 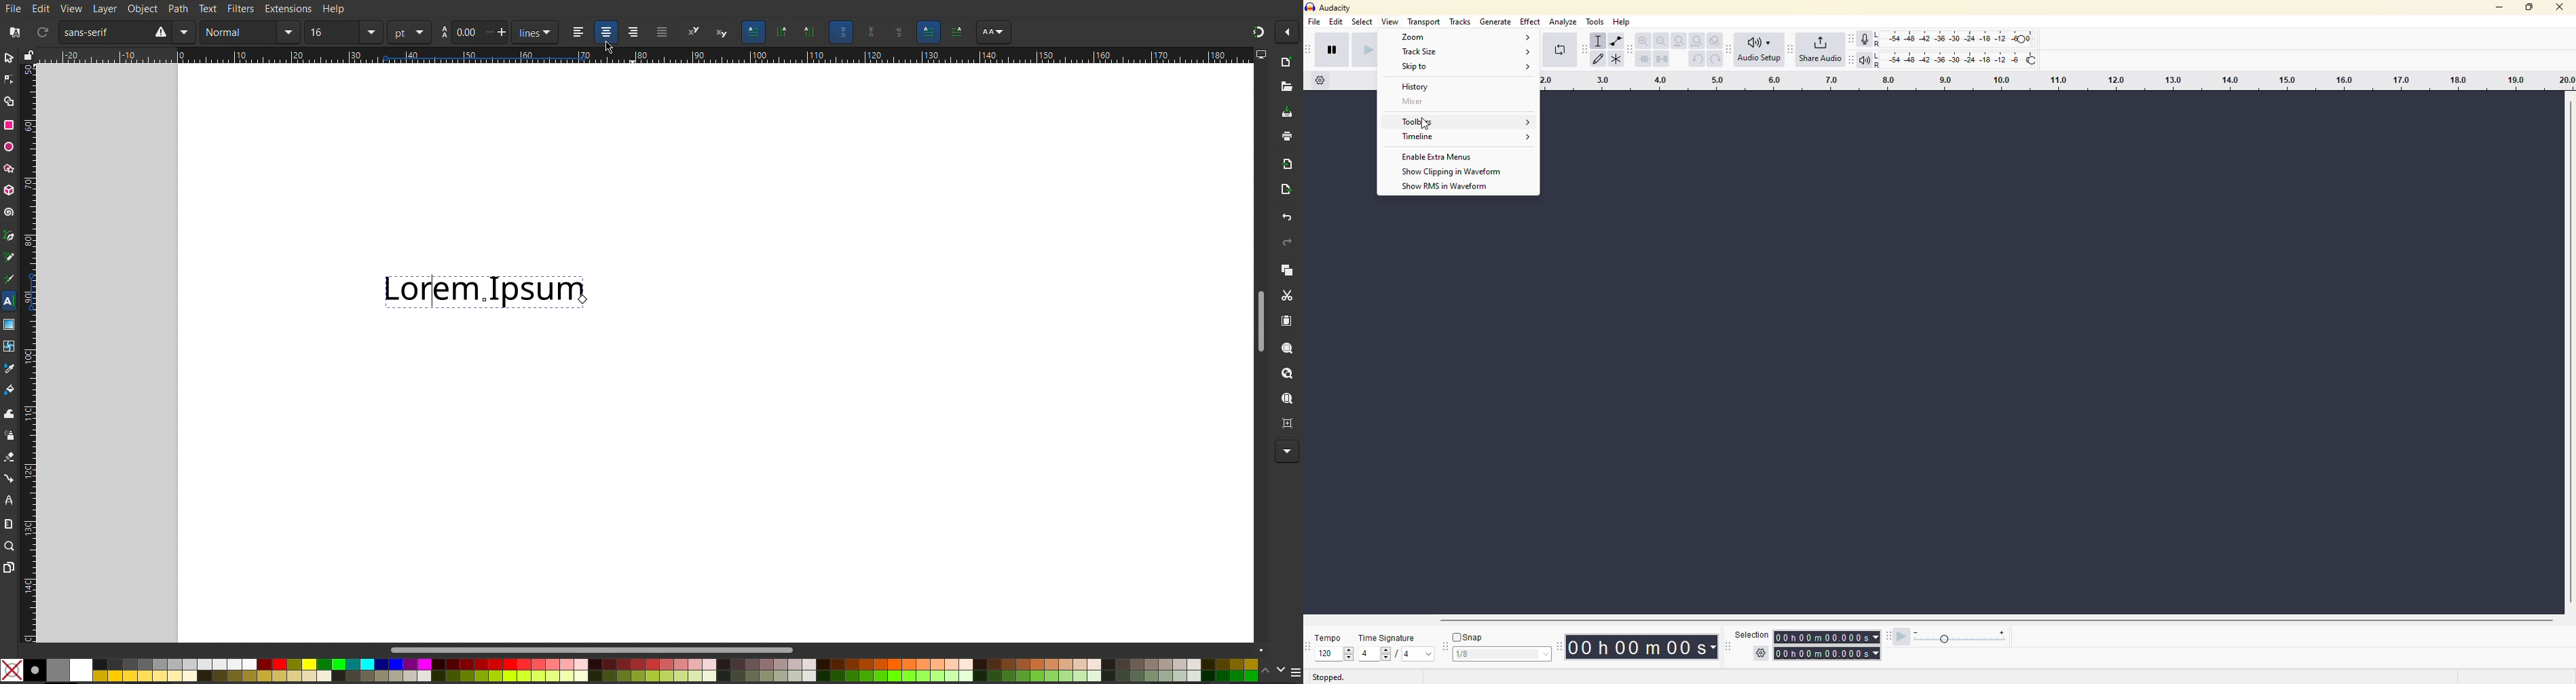 I want to click on record meter, so click(x=1867, y=39).